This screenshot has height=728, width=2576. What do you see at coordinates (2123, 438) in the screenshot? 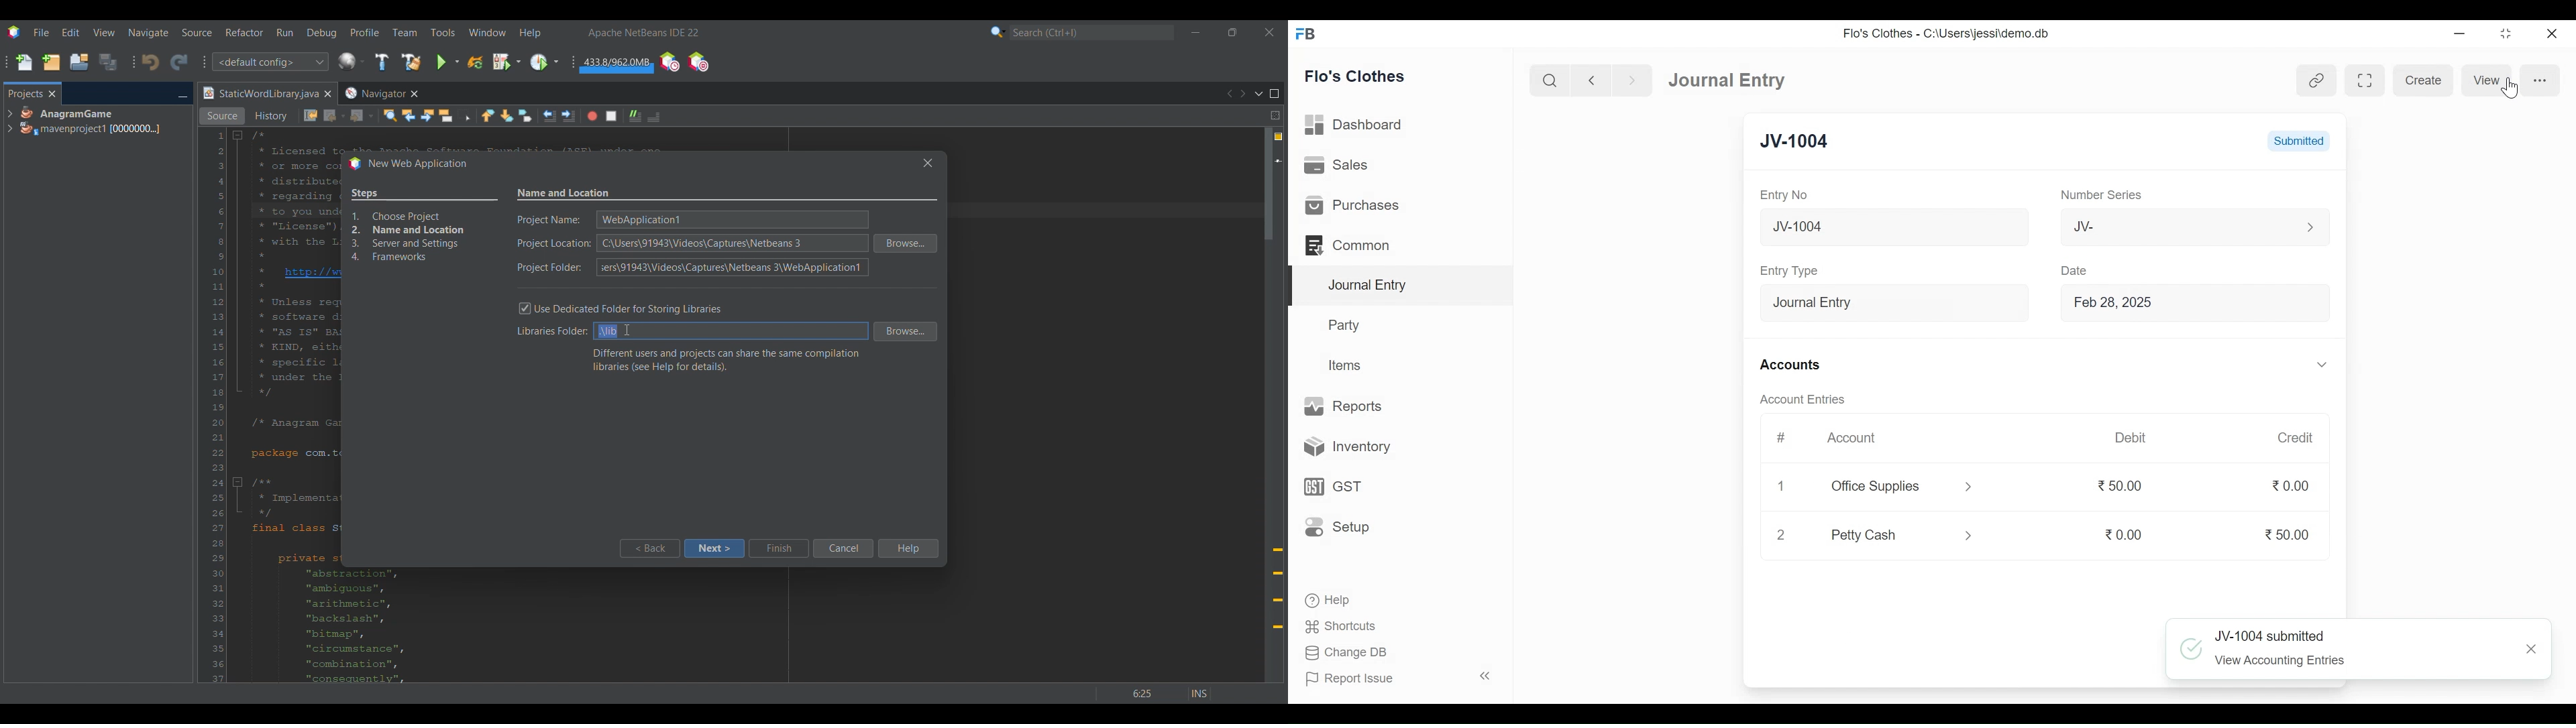
I see `Debit` at bounding box center [2123, 438].